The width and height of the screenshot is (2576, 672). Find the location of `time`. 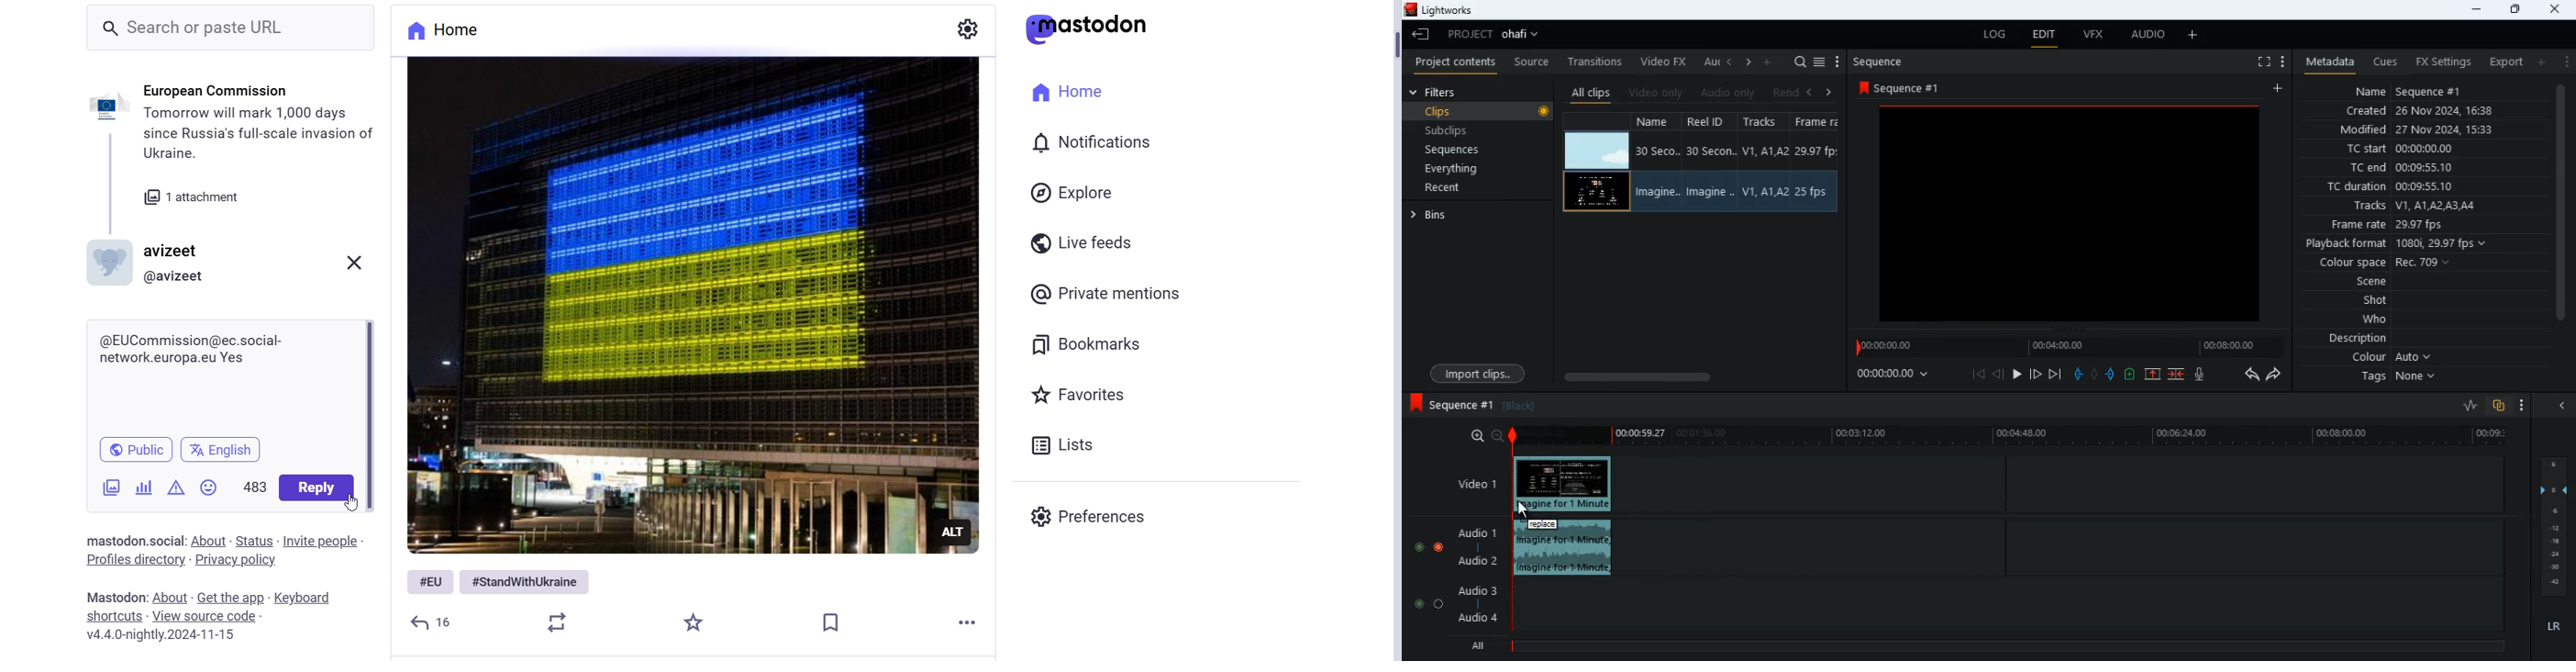

time is located at coordinates (1896, 375).